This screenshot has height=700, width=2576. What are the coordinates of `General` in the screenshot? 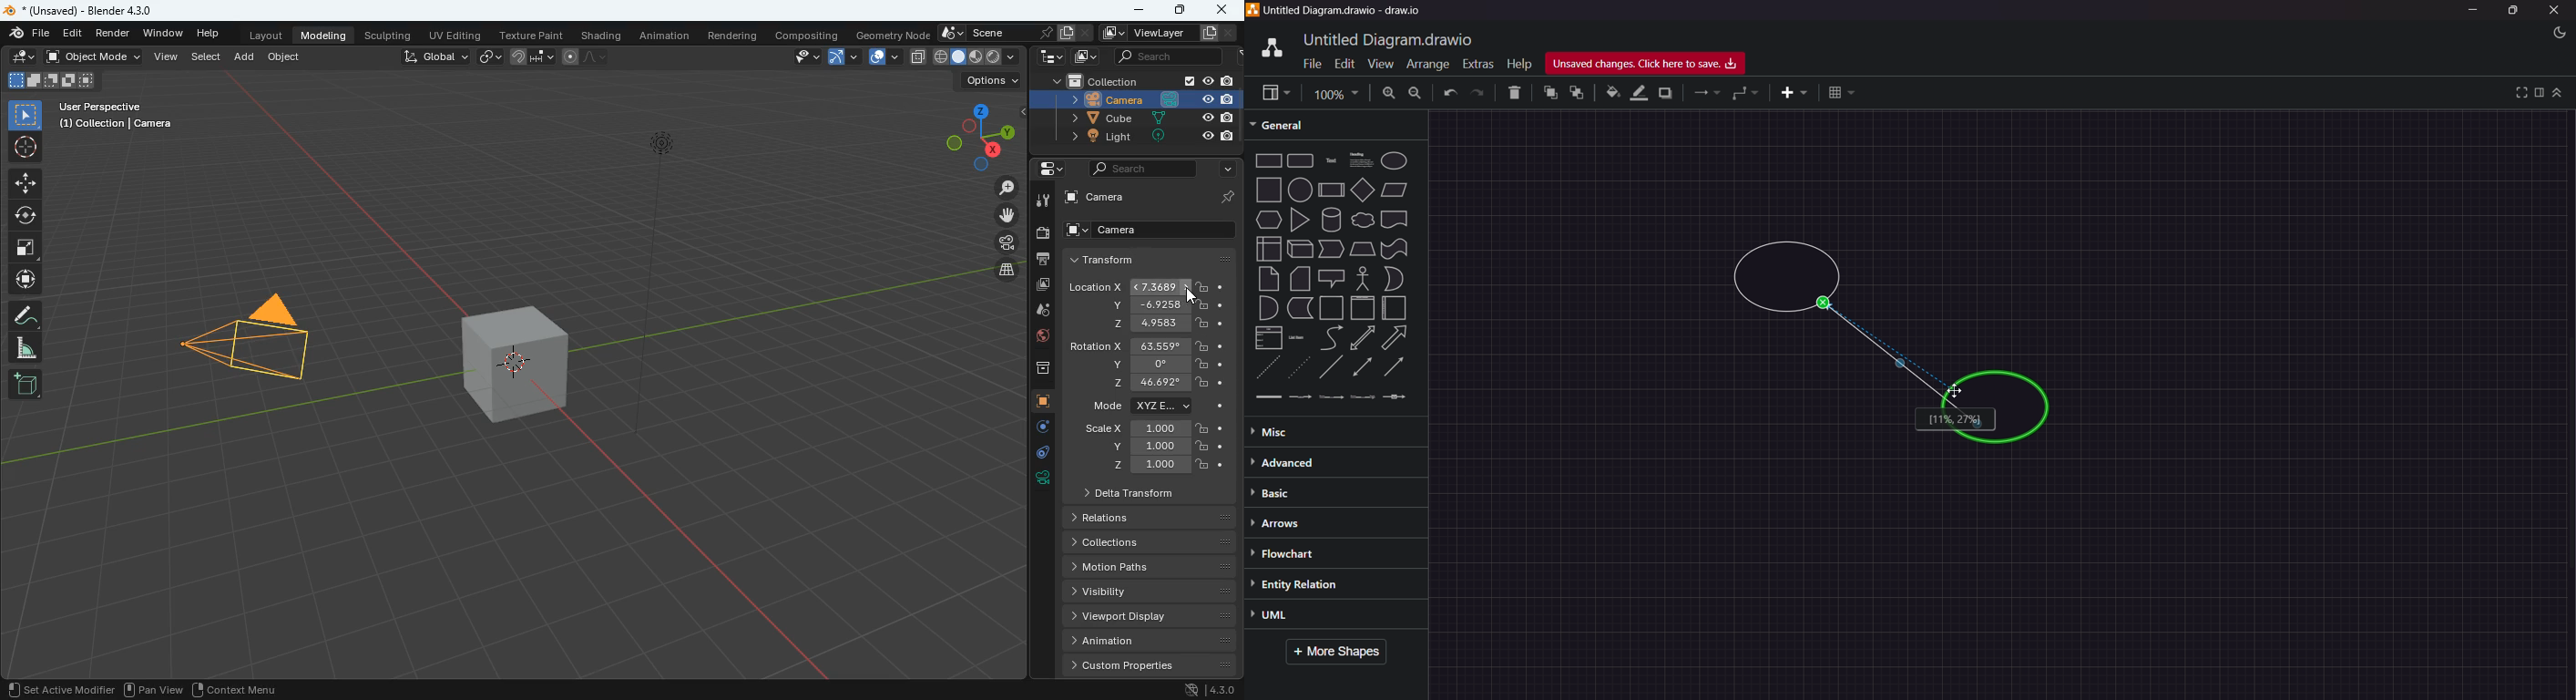 It's located at (1289, 124).